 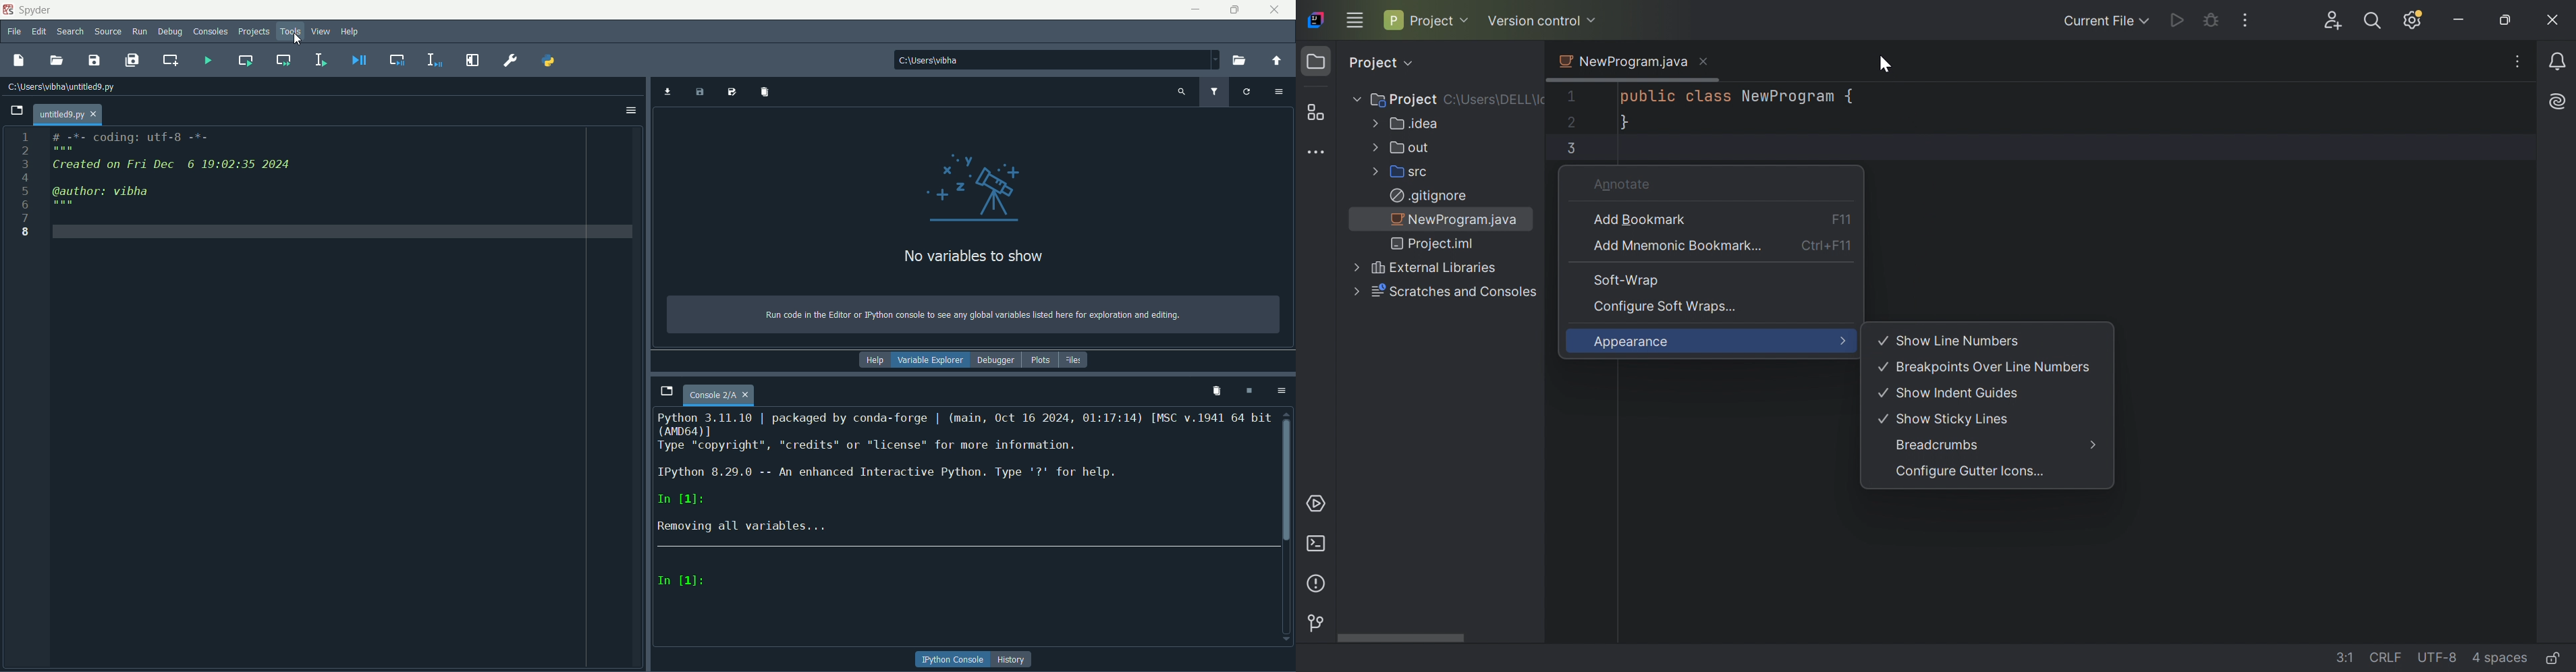 What do you see at coordinates (682, 581) in the screenshot?
I see `character` at bounding box center [682, 581].